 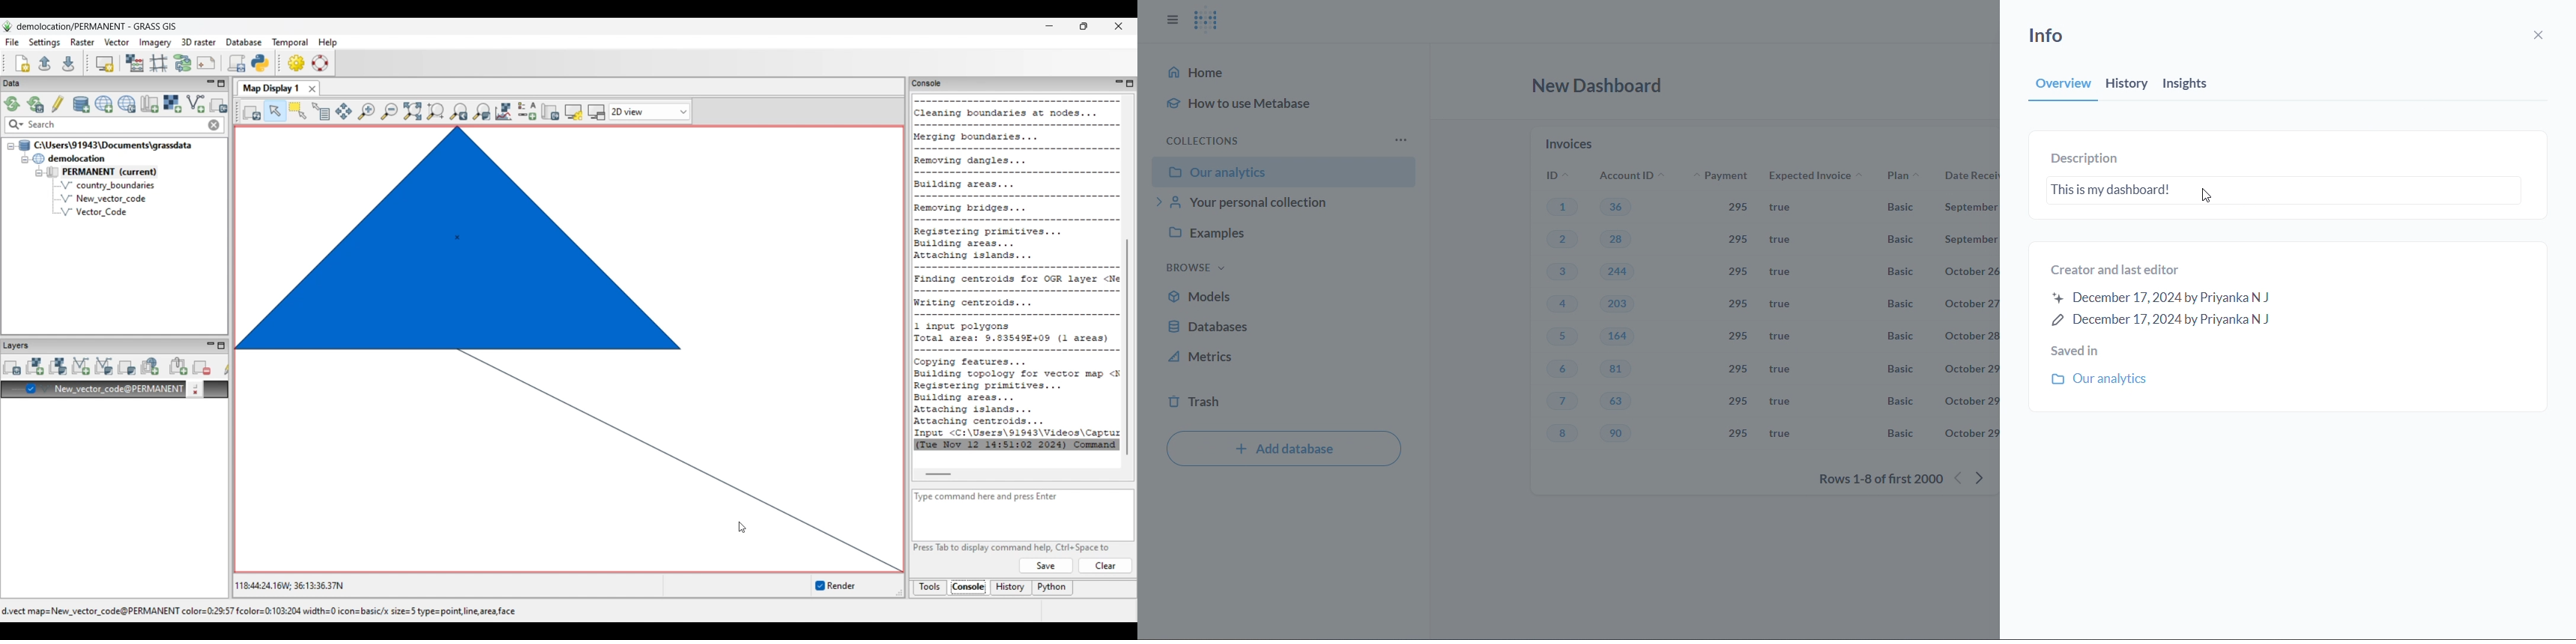 I want to click on expected invoice, so click(x=1818, y=175).